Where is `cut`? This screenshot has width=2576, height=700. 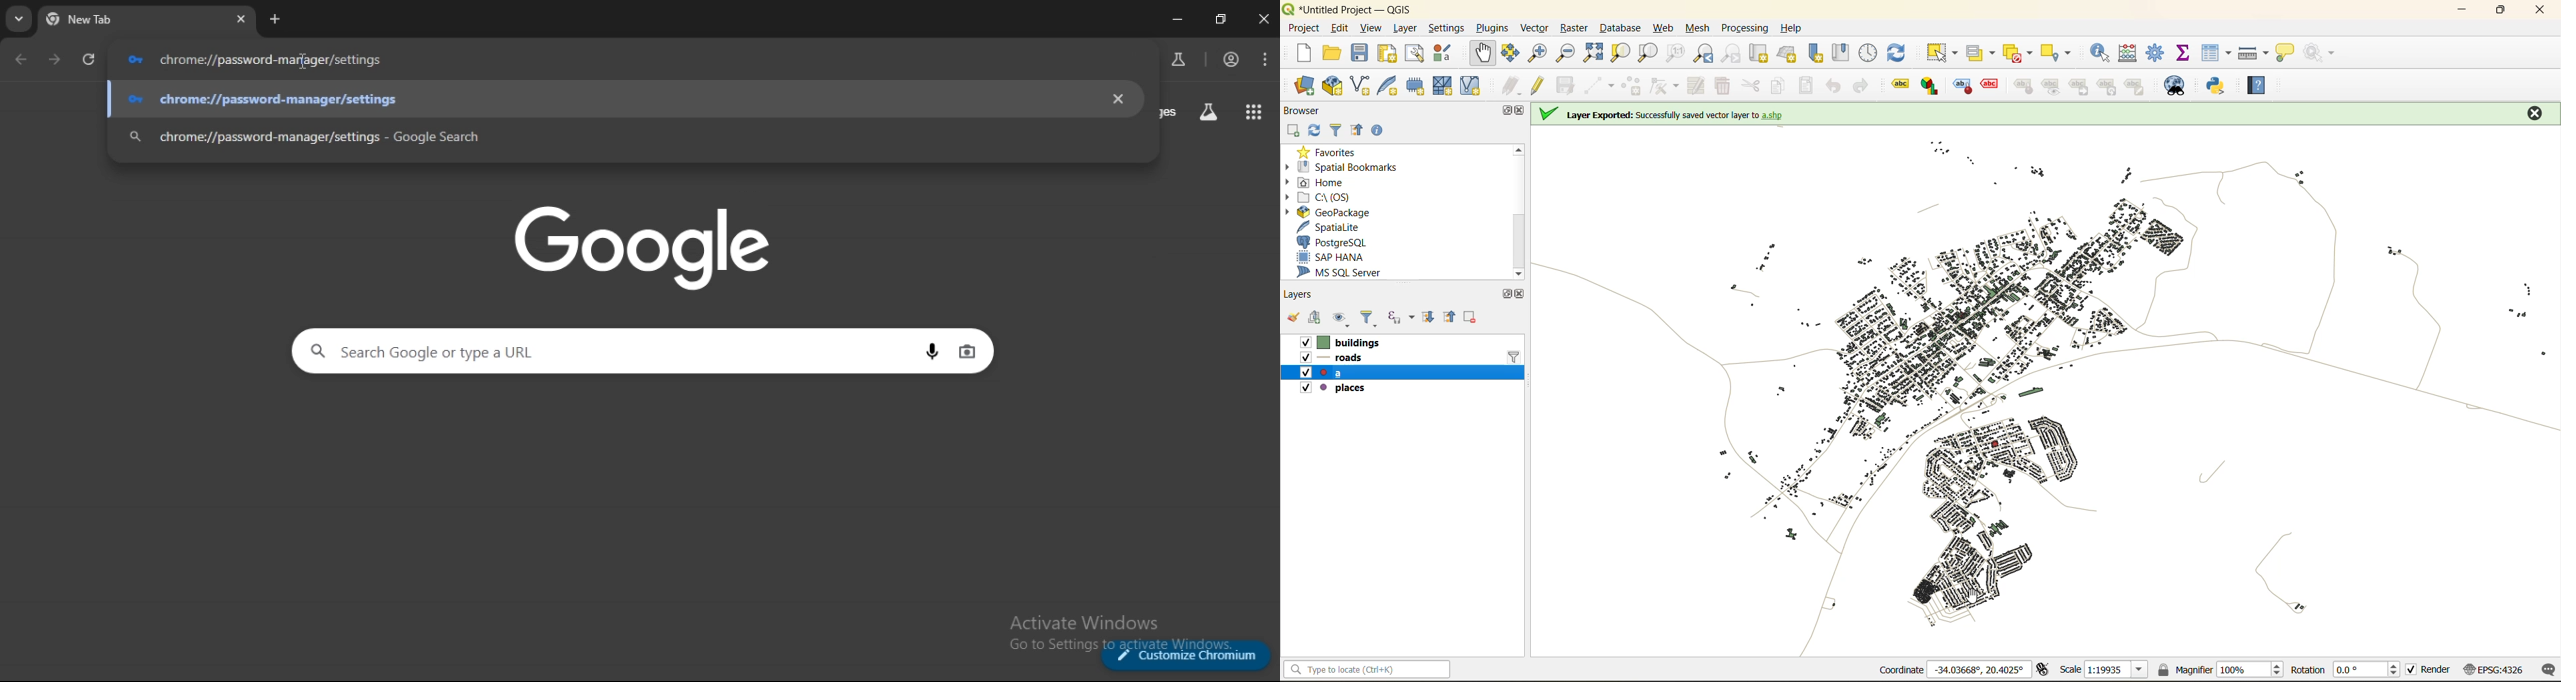
cut is located at coordinates (1752, 85).